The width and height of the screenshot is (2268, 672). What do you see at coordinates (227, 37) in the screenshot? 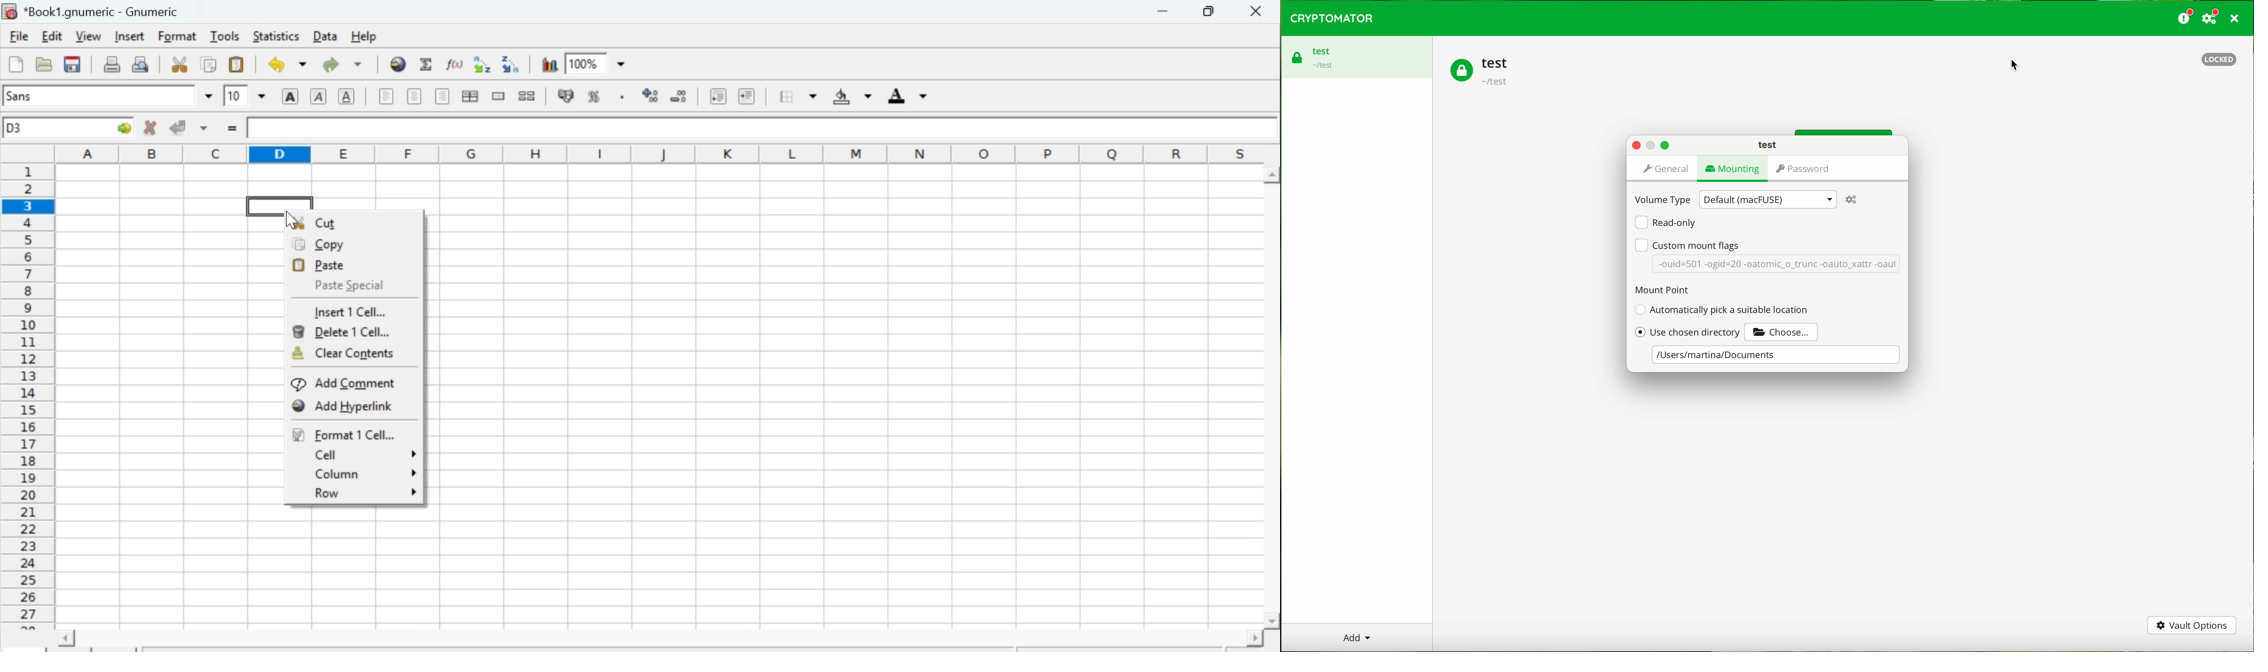
I see `Tools` at bounding box center [227, 37].